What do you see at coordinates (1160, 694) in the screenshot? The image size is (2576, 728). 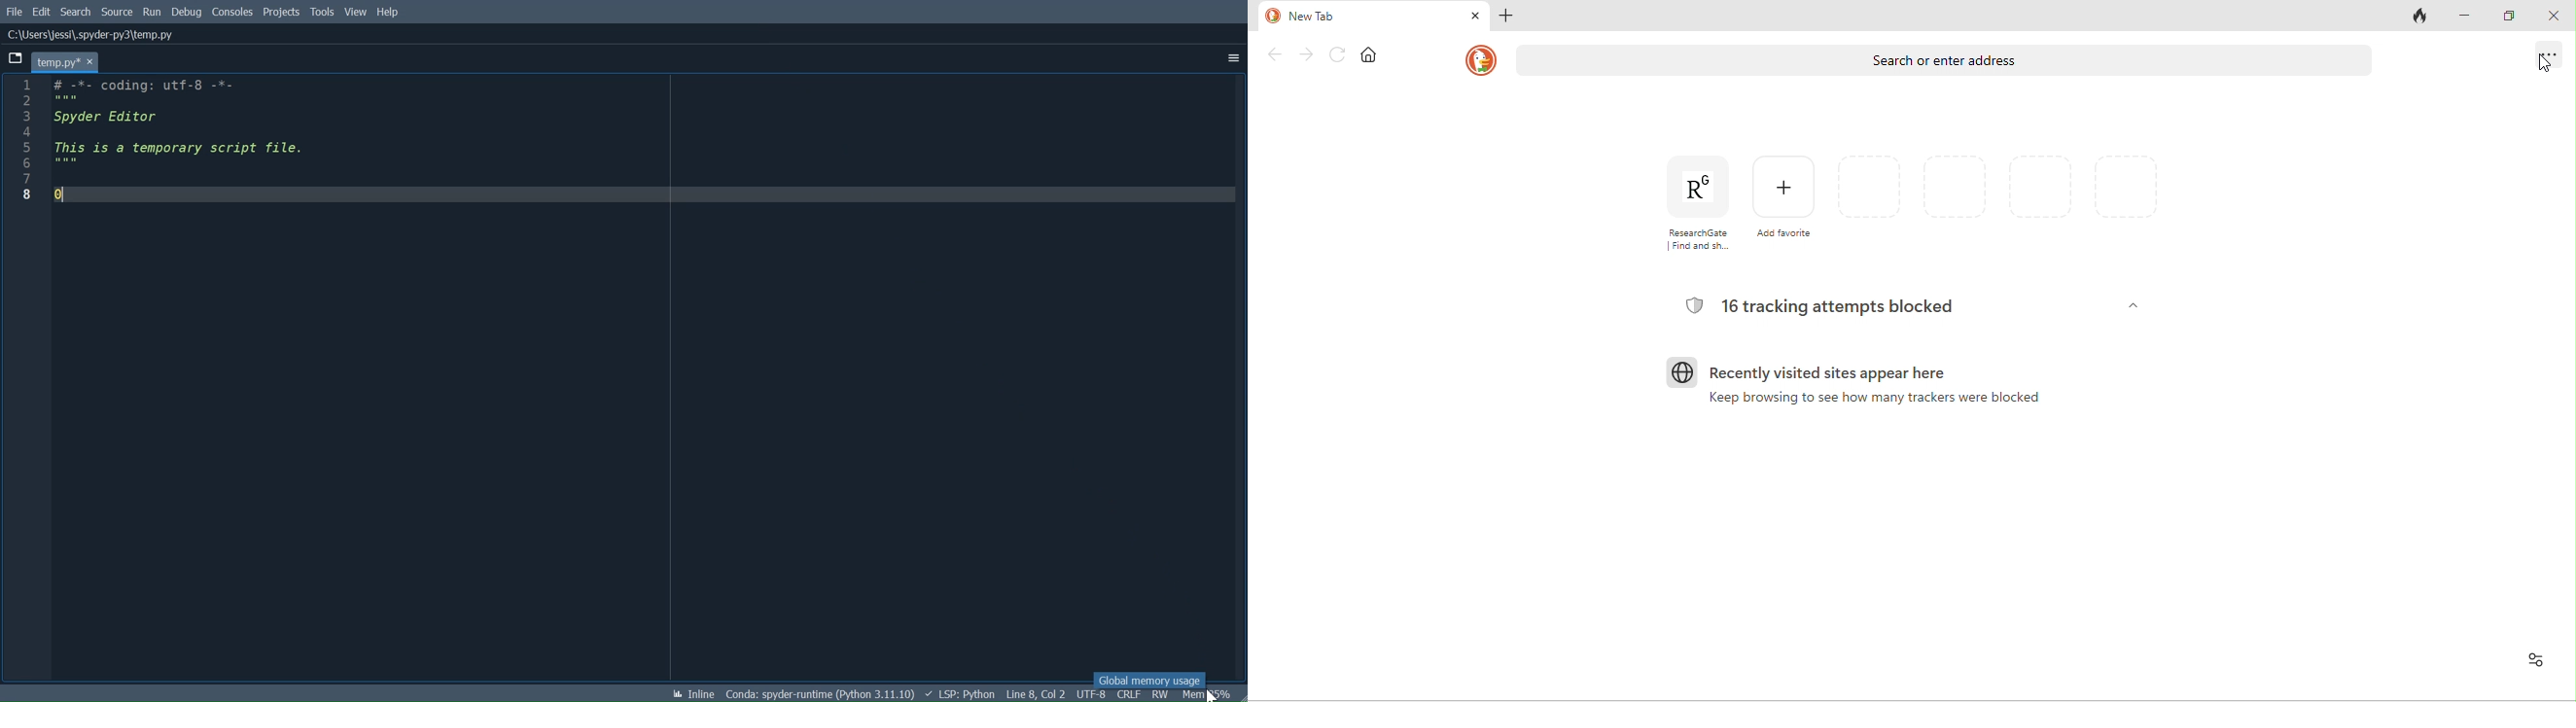 I see `File Permissions` at bounding box center [1160, 694].